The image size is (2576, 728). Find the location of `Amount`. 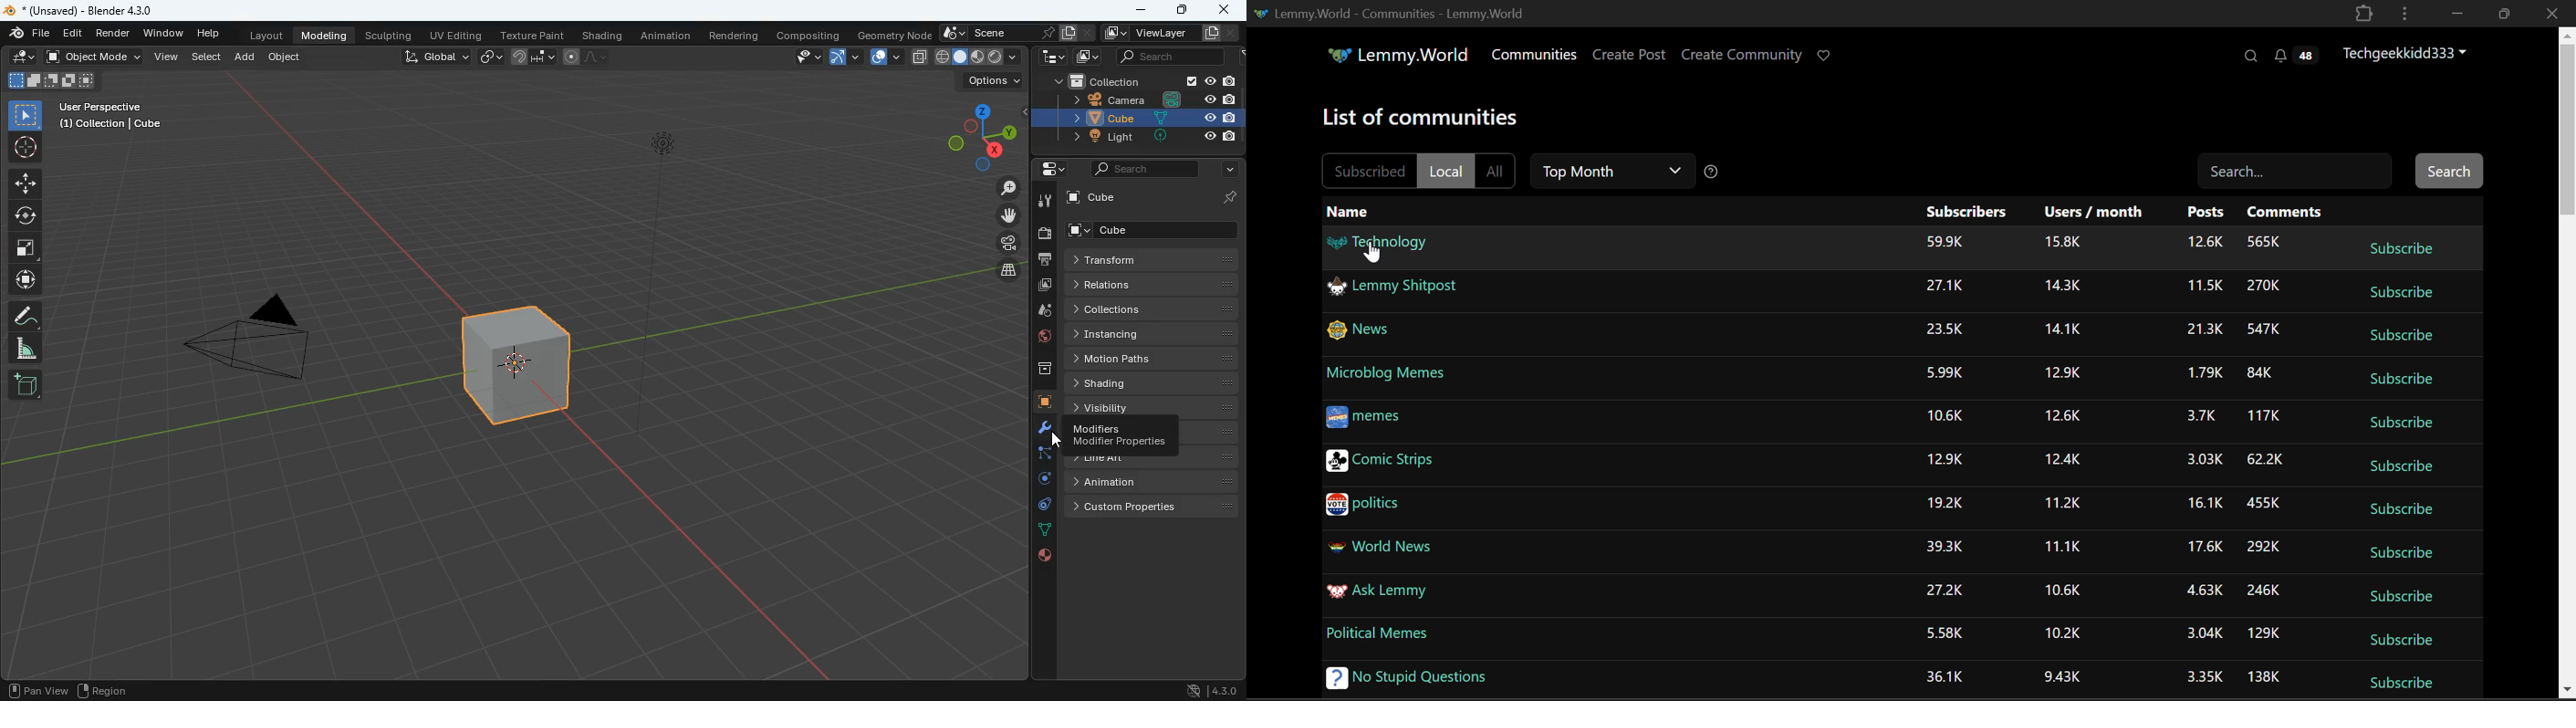

Amount is located at coordinates (2206, 503).